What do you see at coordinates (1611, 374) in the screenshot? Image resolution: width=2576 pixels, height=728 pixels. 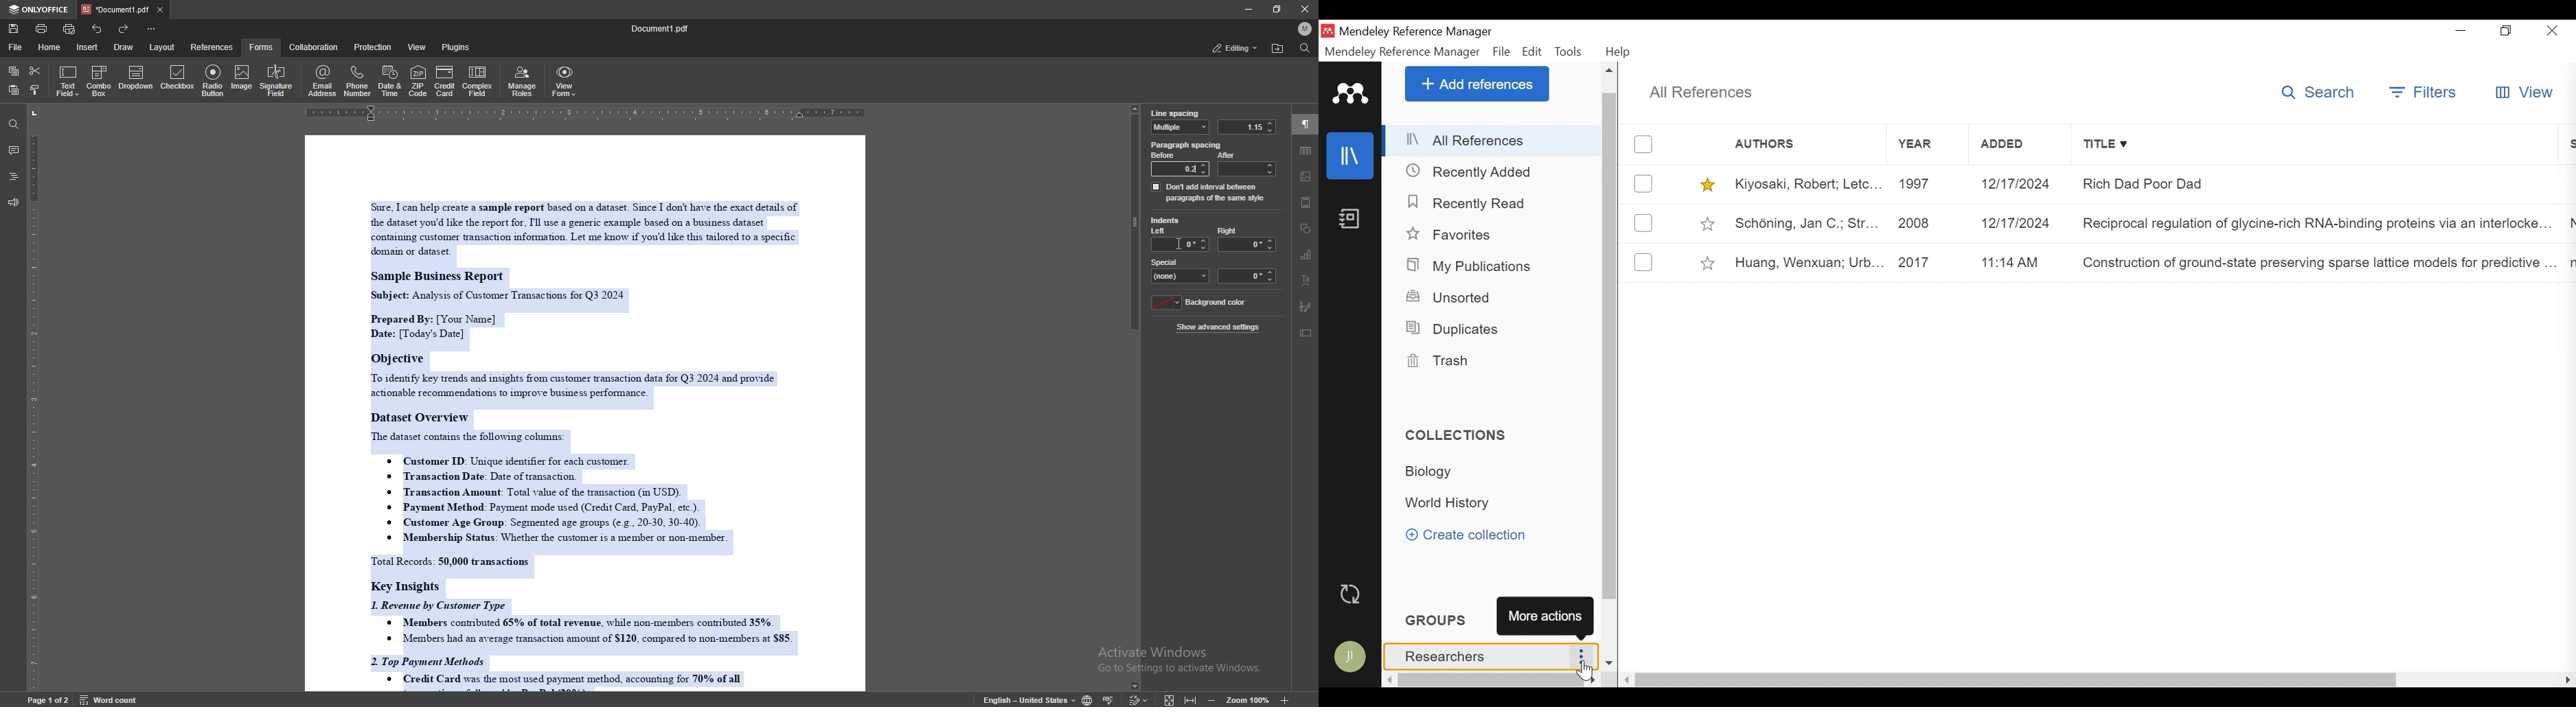 I see `Vertical Scroll bar` at bounding box center [1611, 374].